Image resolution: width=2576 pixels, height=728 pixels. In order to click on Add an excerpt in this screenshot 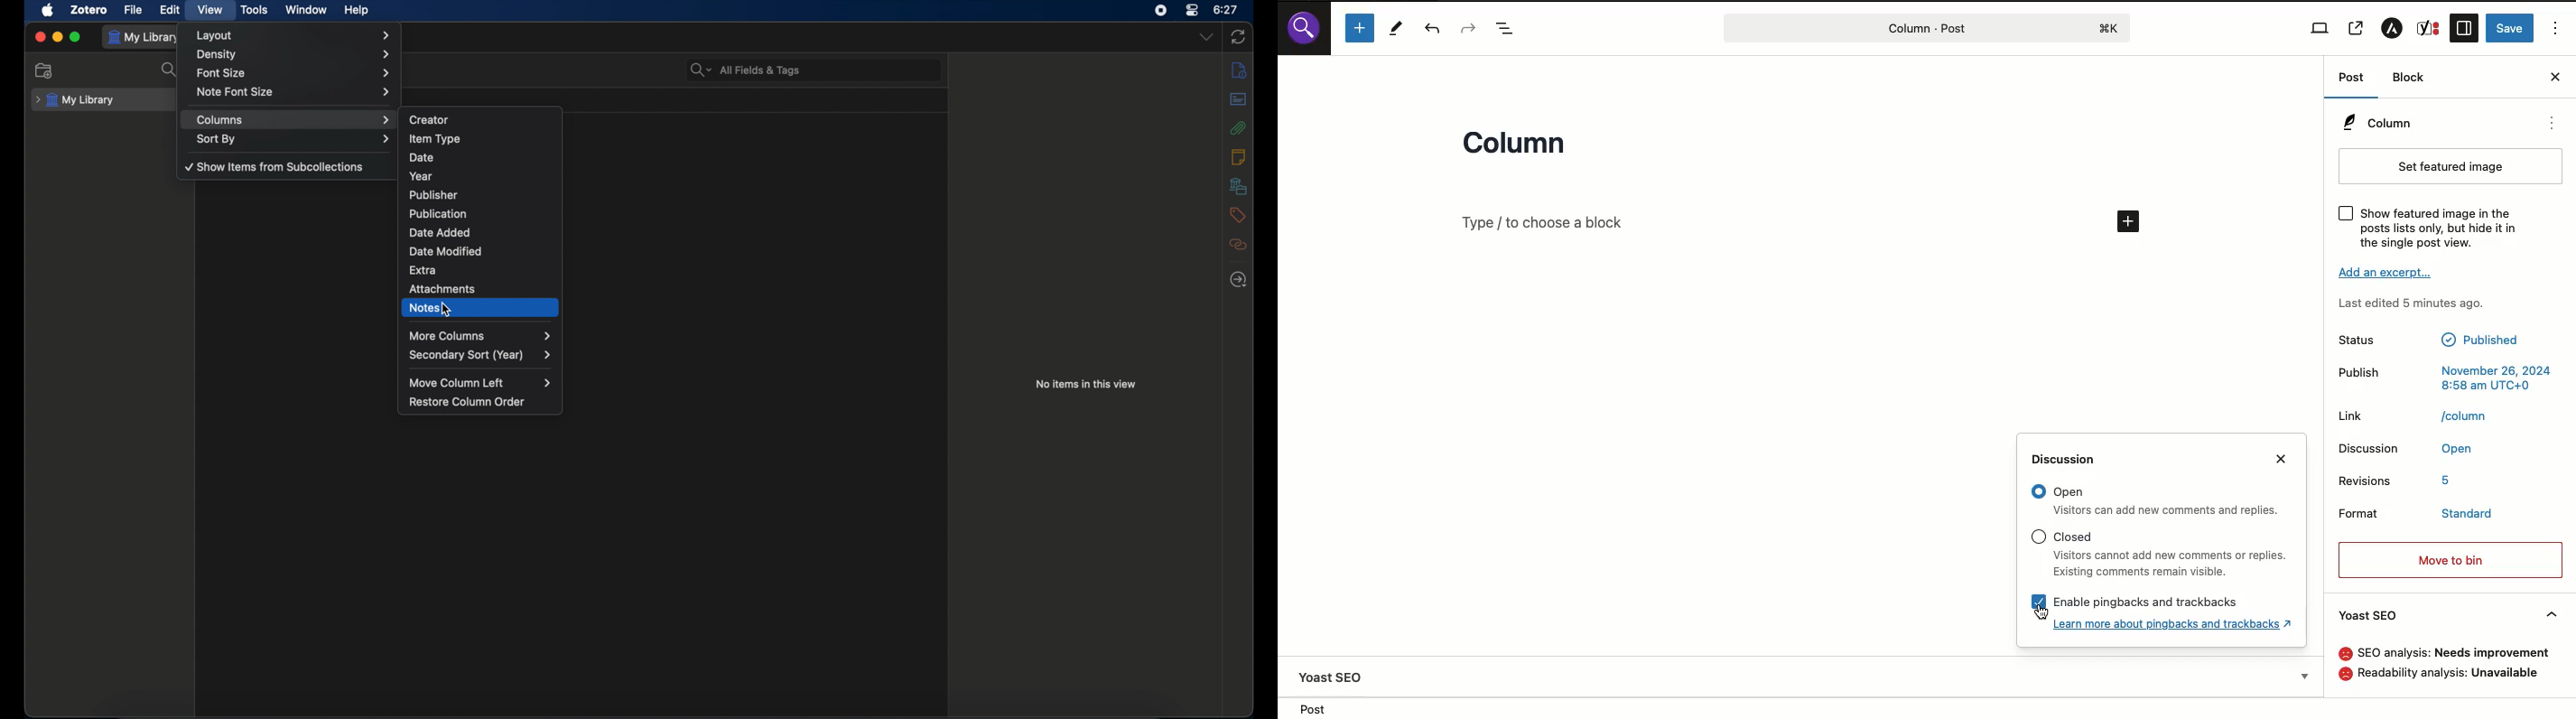, I will do `click(2387, 272)`.